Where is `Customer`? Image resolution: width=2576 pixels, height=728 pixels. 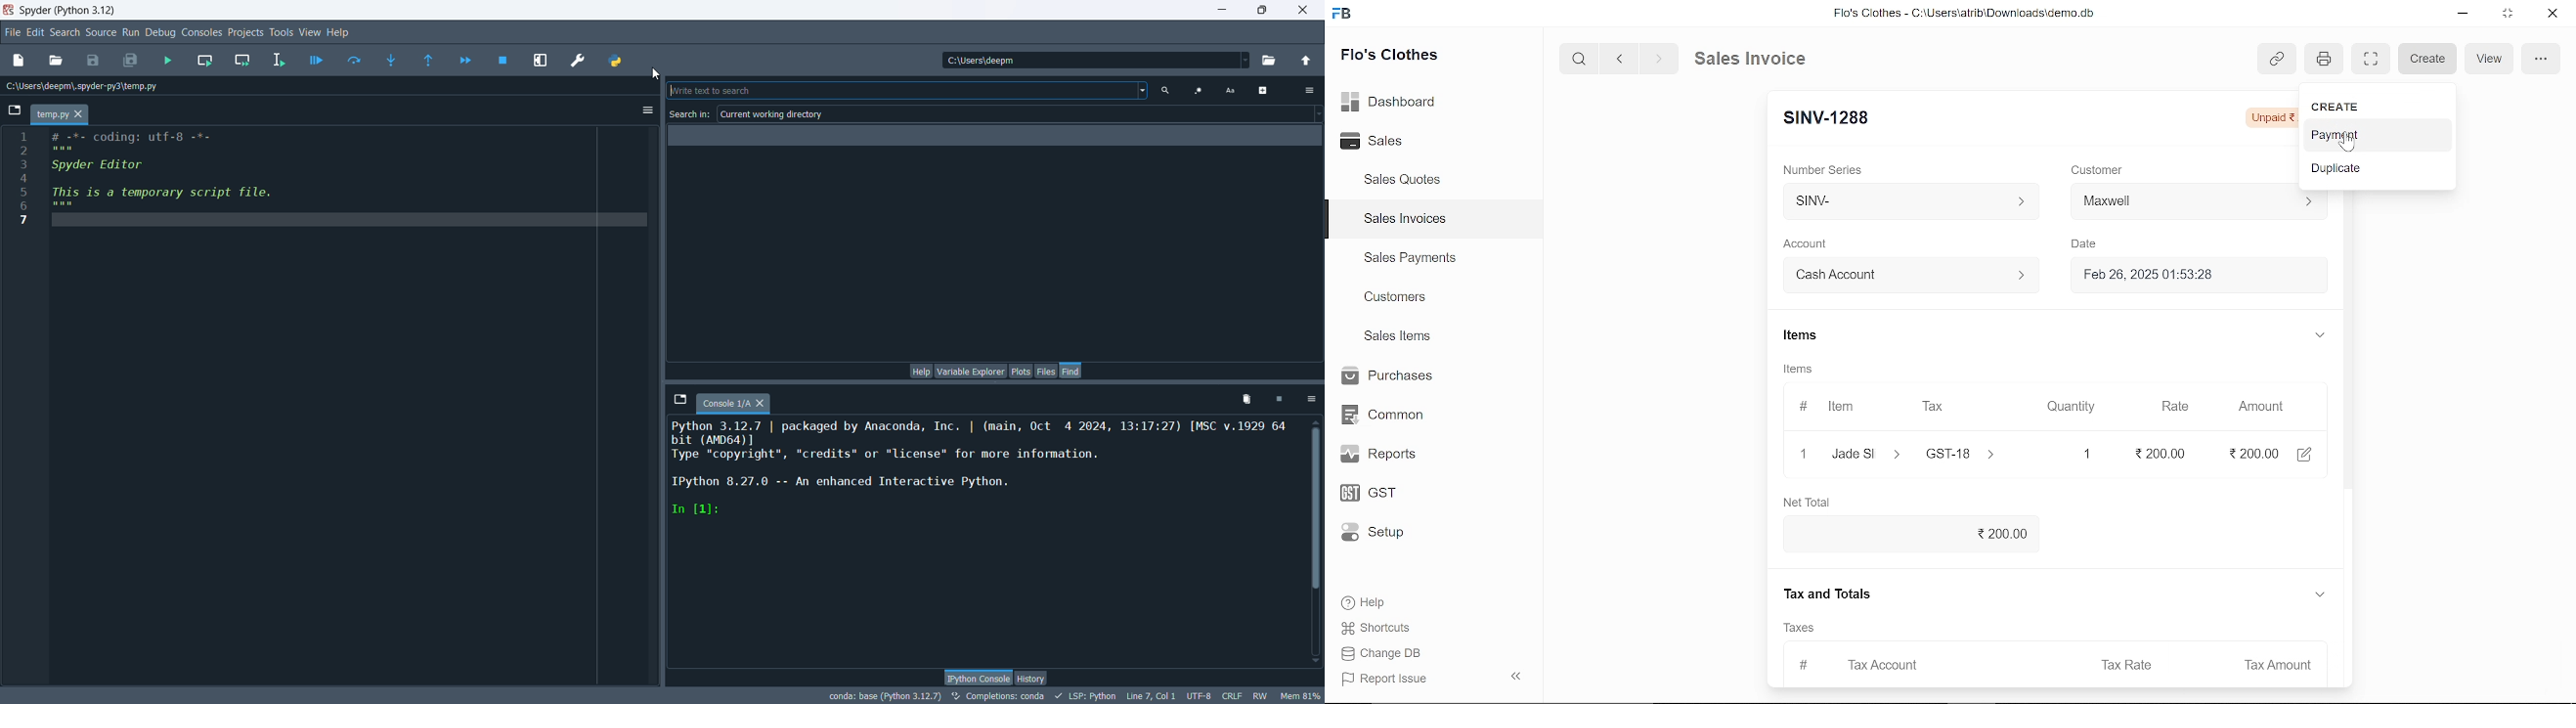
Customer is located at coordinates (2201, 204).